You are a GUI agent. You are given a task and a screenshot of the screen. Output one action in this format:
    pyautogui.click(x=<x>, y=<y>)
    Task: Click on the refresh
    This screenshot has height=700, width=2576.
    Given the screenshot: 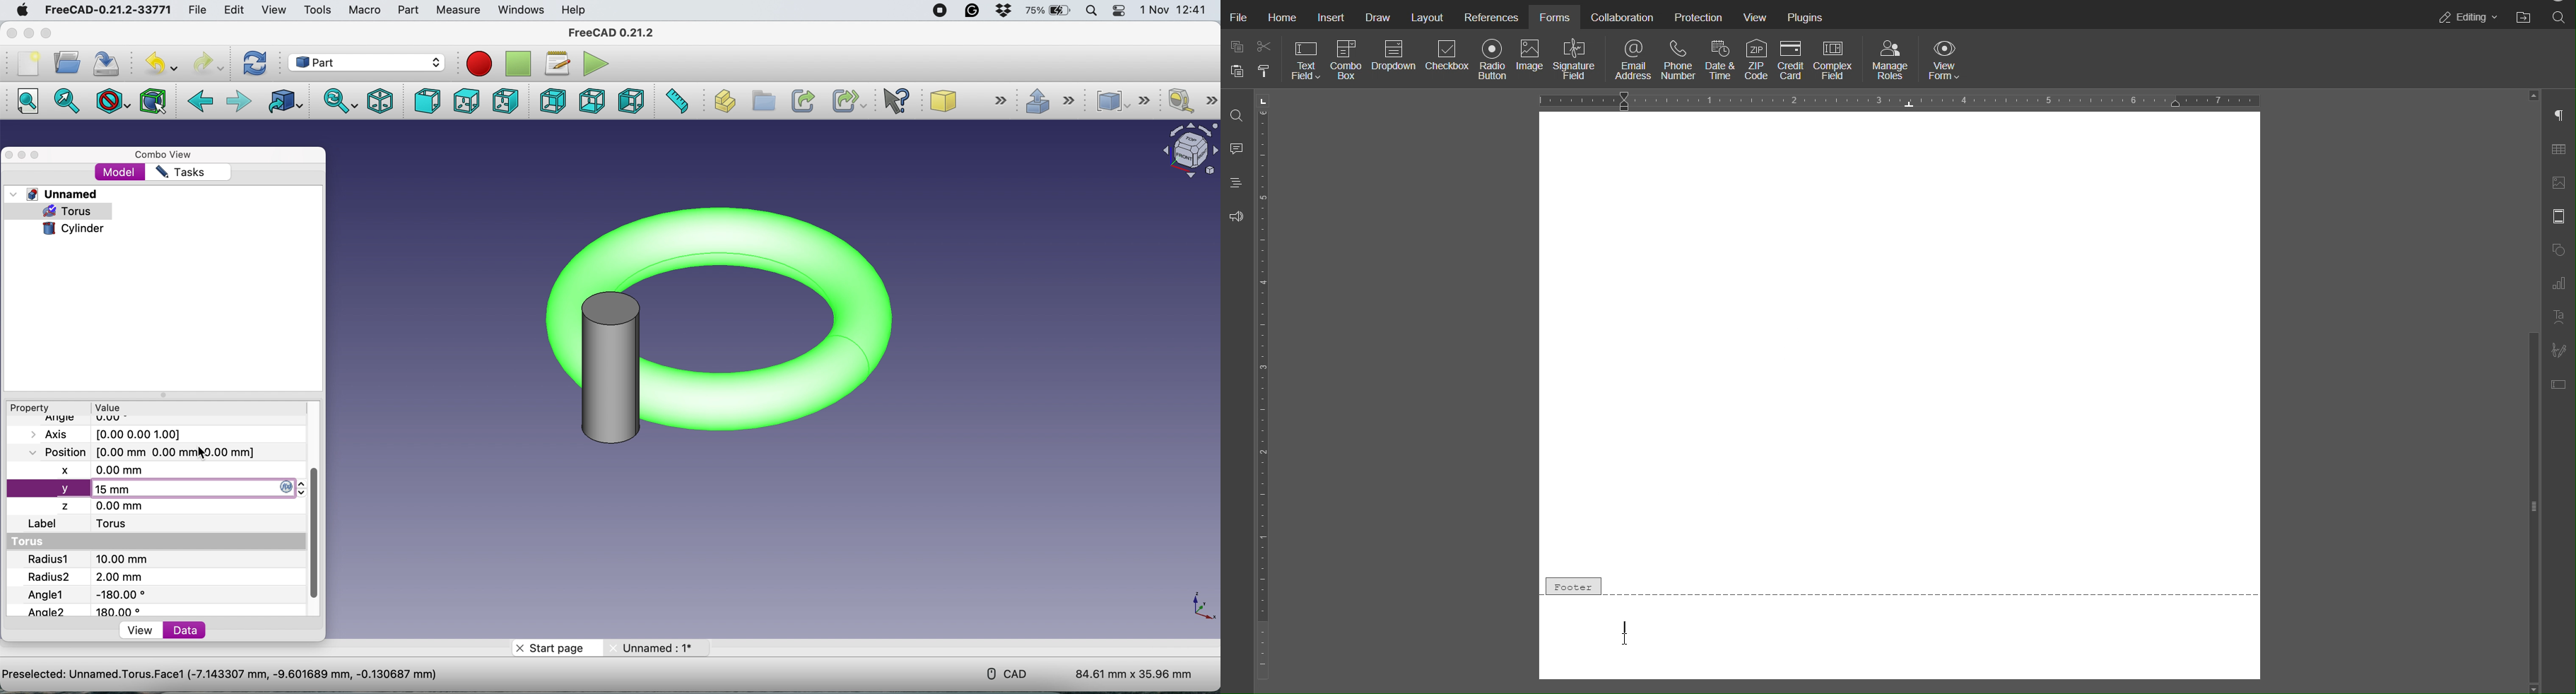 What is the action you would take?
    pyautogui.click(x=257, y=64)
    